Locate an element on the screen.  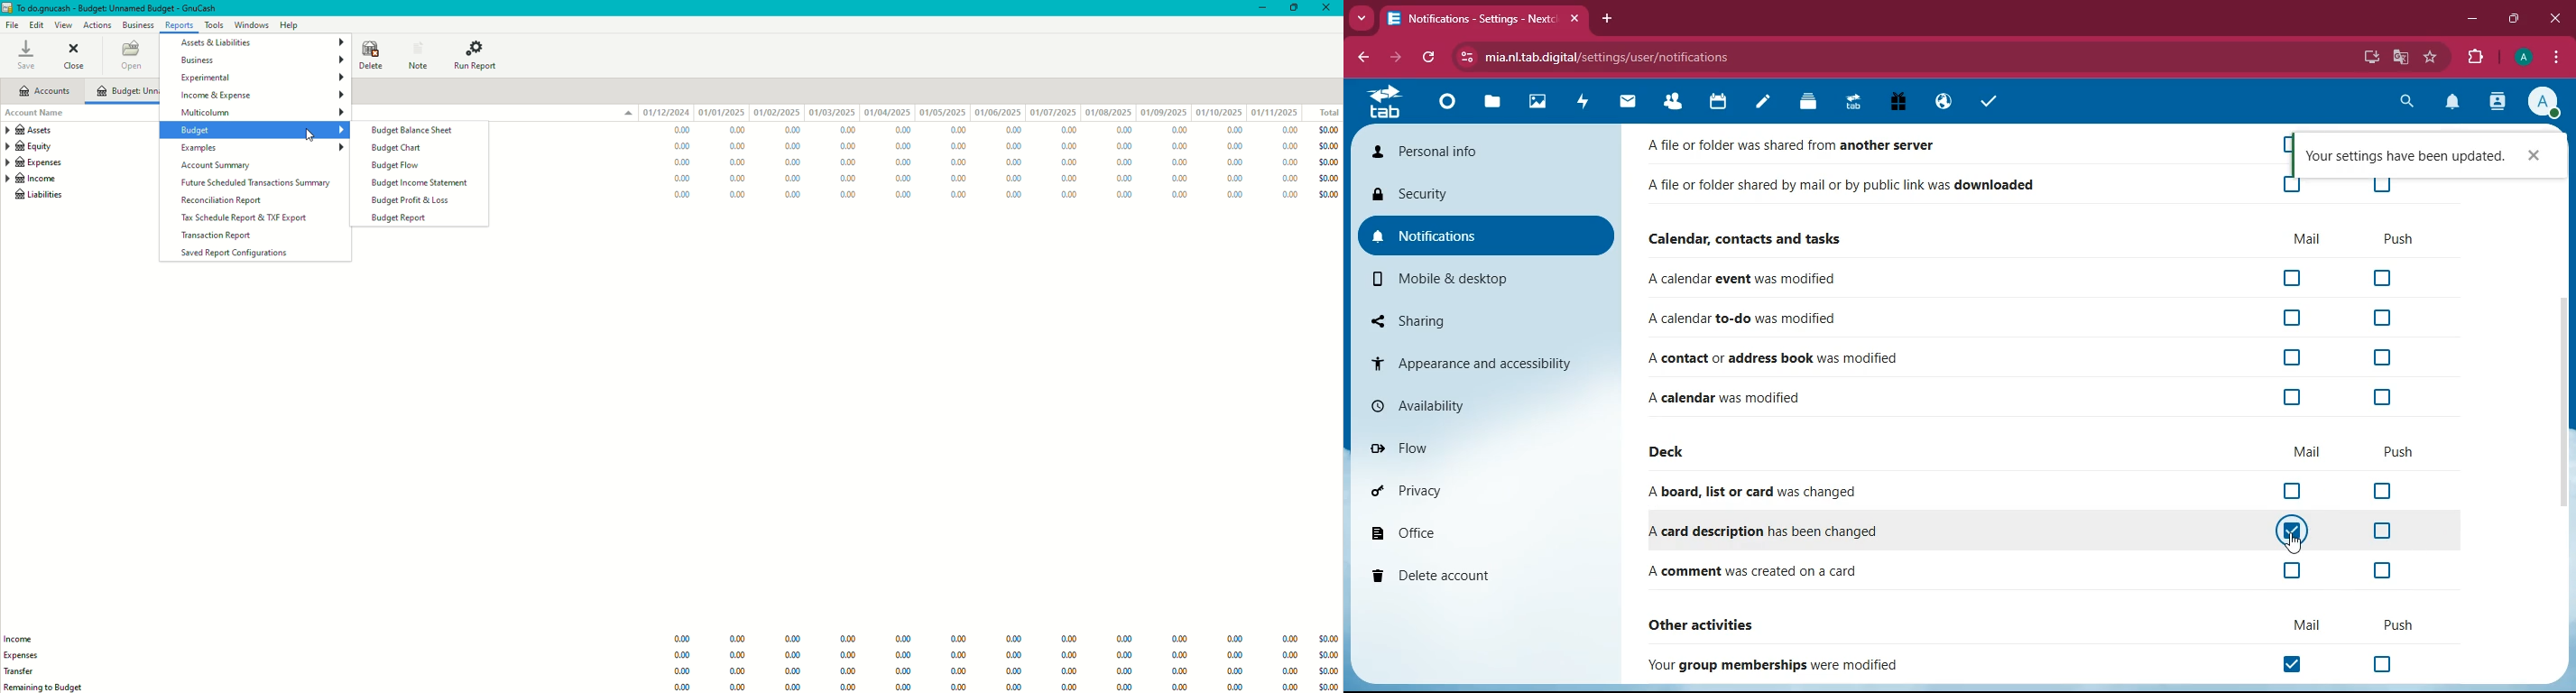
Account is located at coordinates (2521, 55).